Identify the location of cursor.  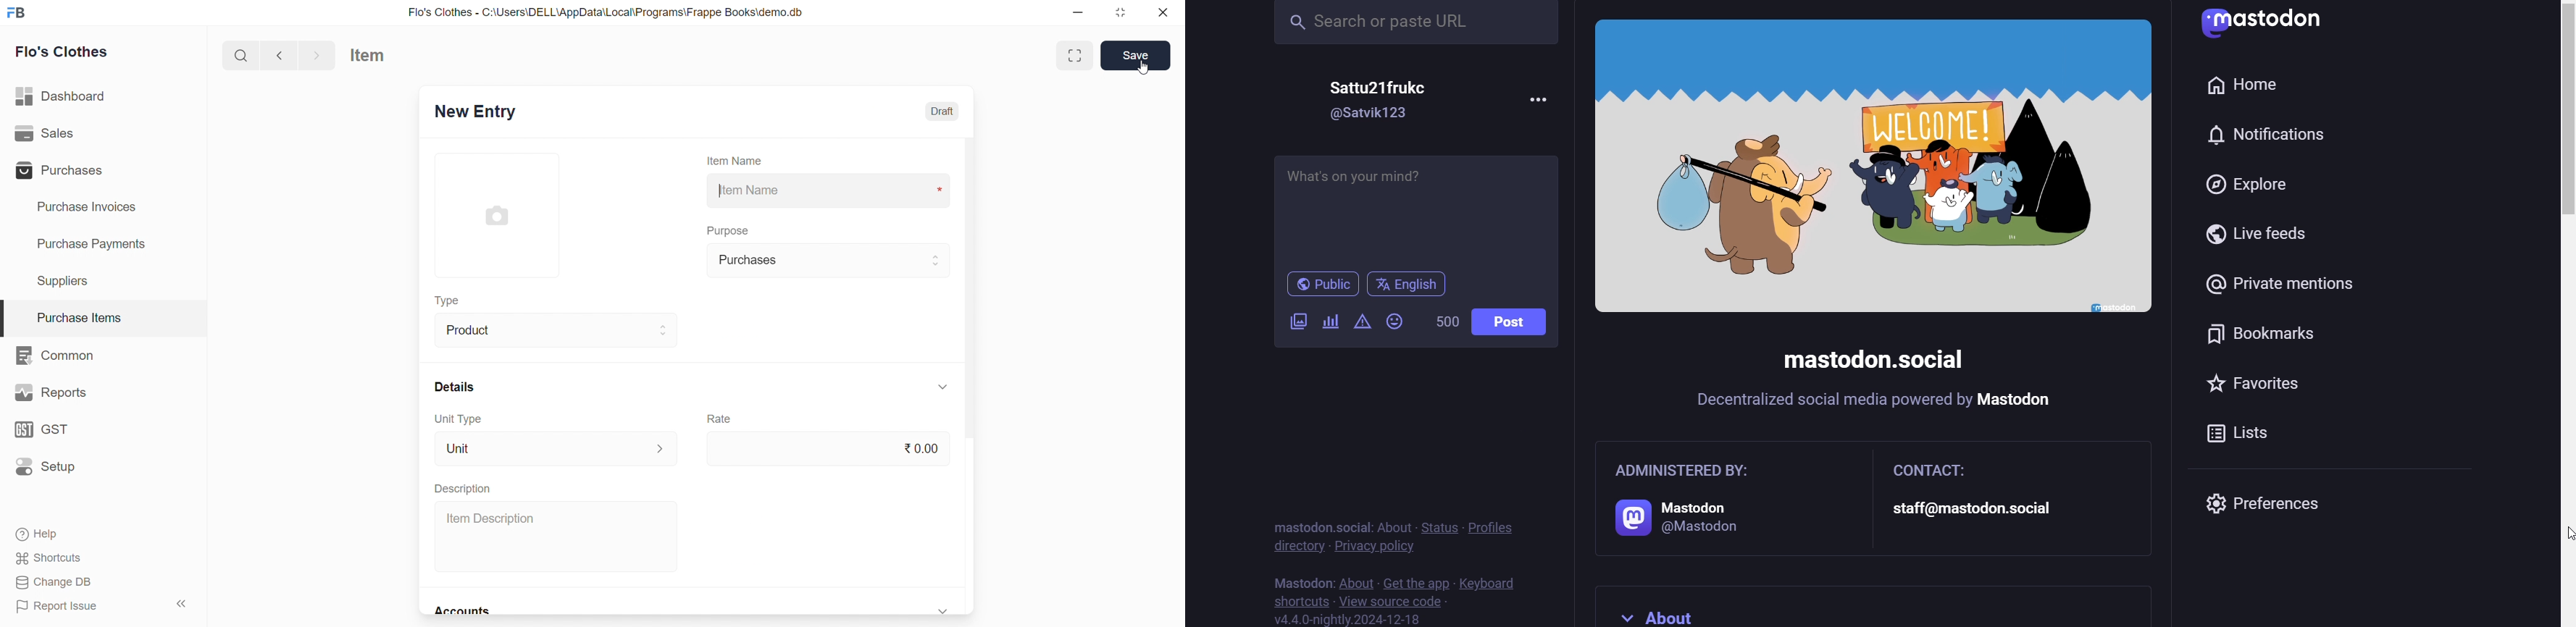
(2567, 536).